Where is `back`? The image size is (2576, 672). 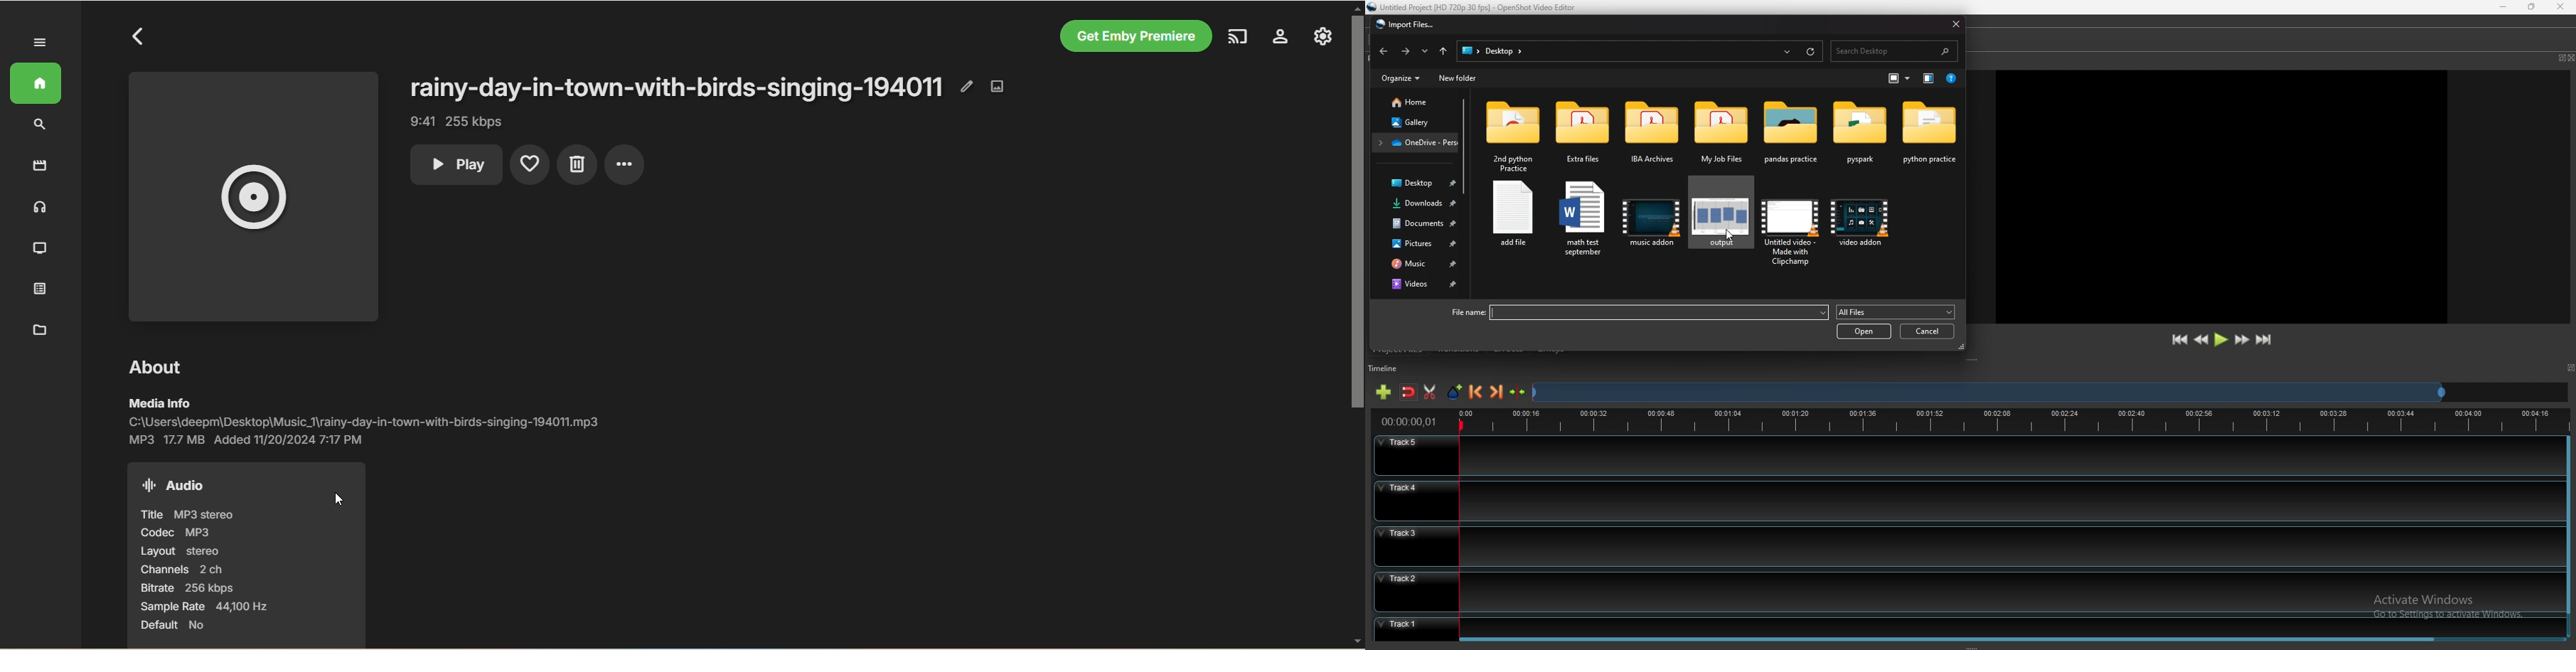 back is located at coordinates (1383, 50).